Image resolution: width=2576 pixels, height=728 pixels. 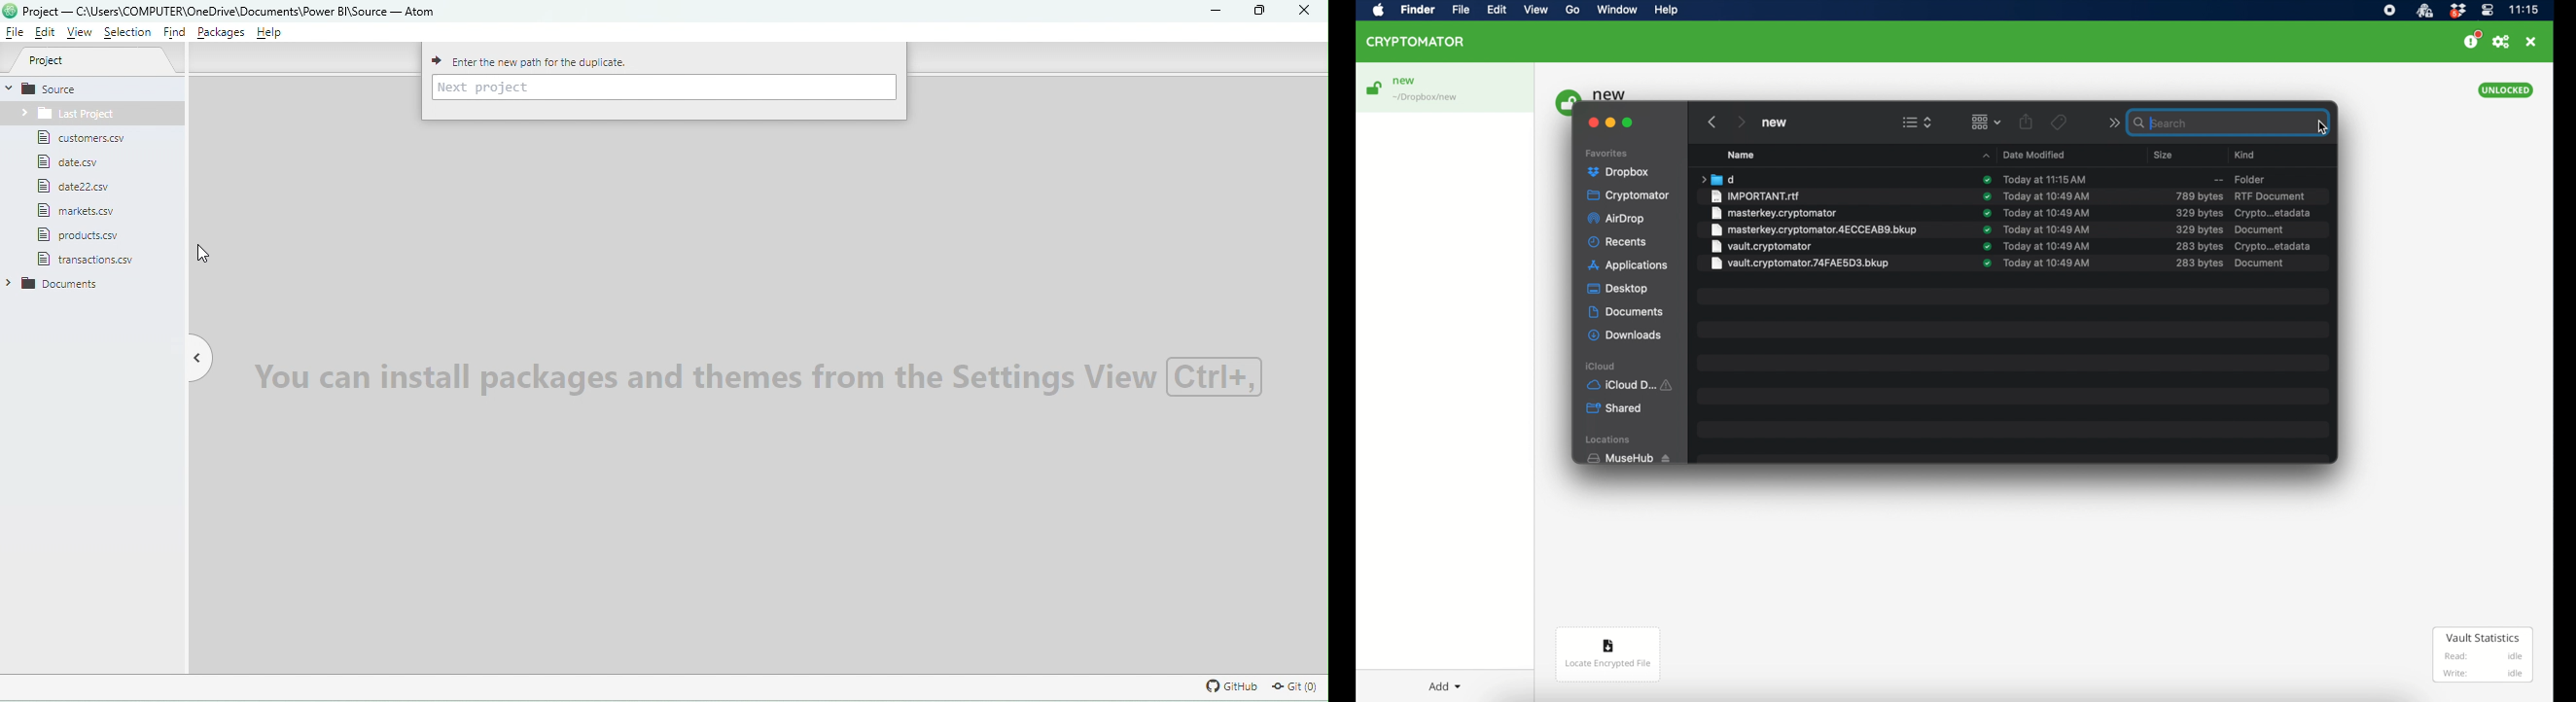 I want to click on File, so click(x=79, y=235).